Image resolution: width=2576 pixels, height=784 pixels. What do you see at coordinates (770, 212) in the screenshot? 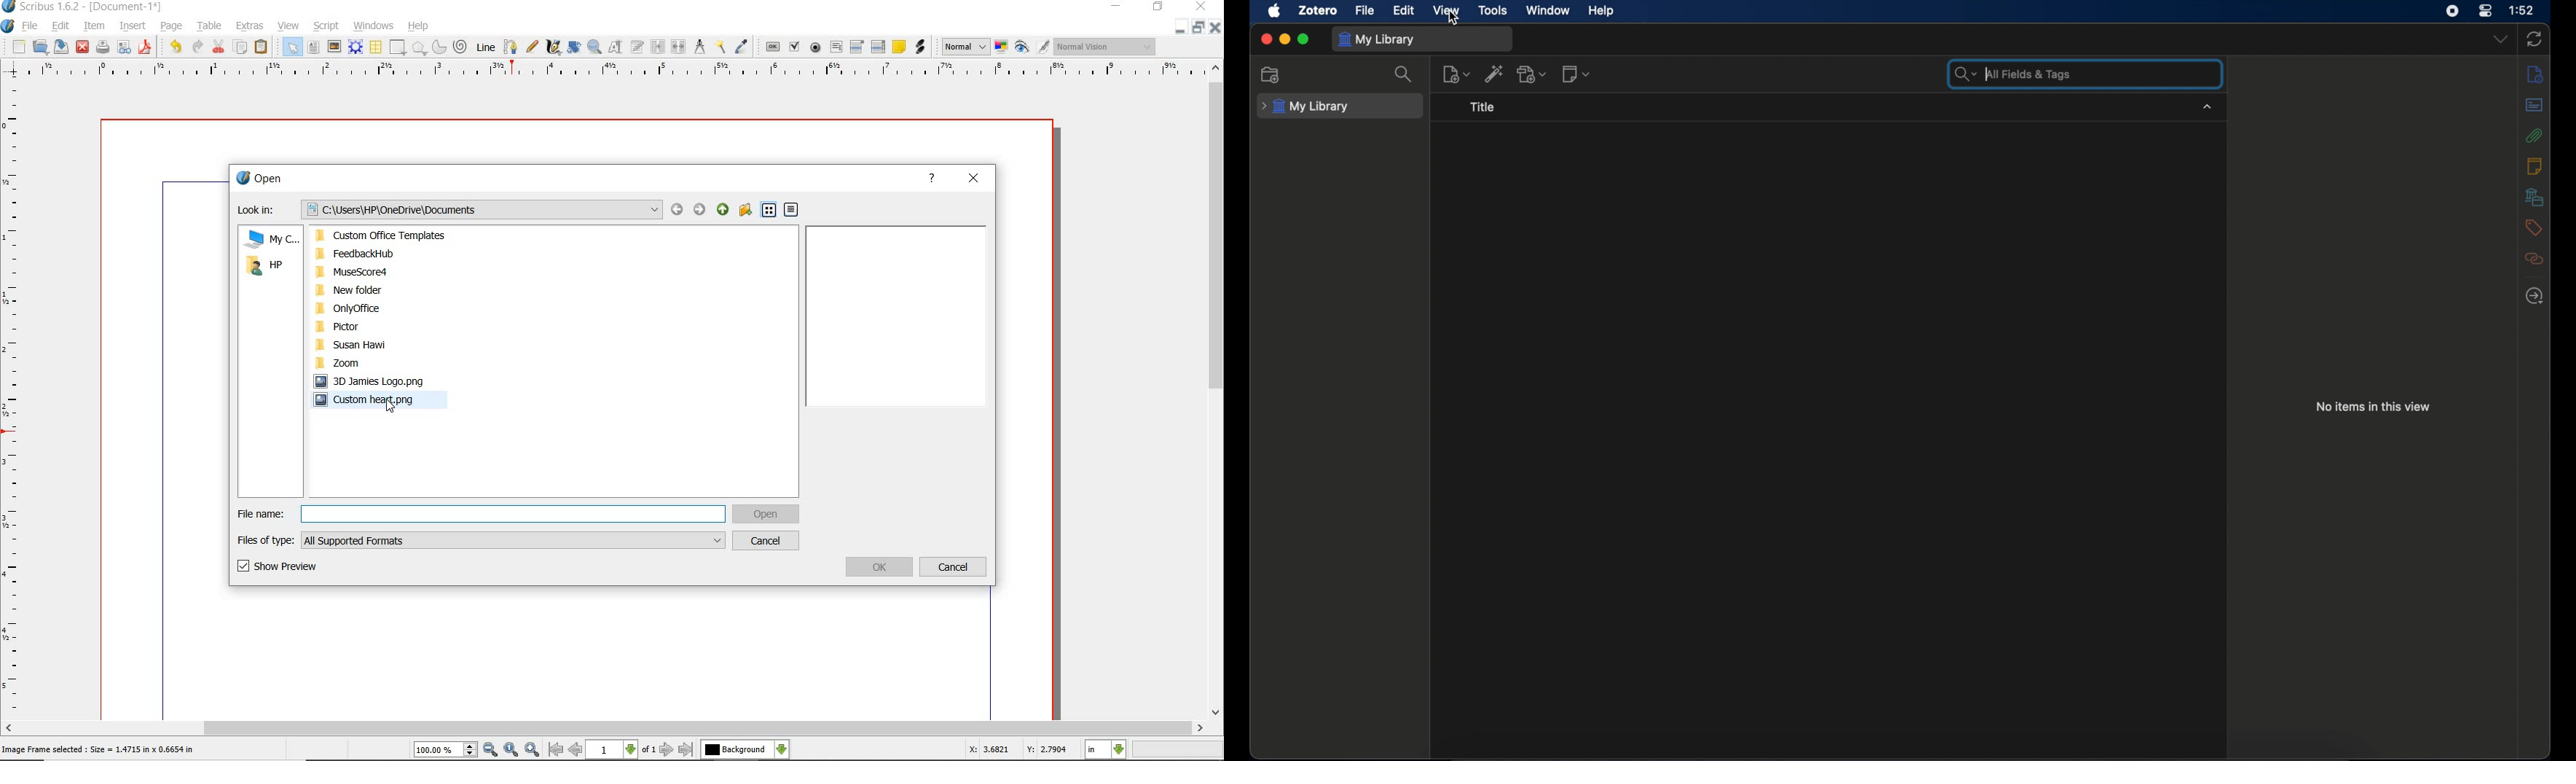
I see `list view` at bounding box center [770, 212].